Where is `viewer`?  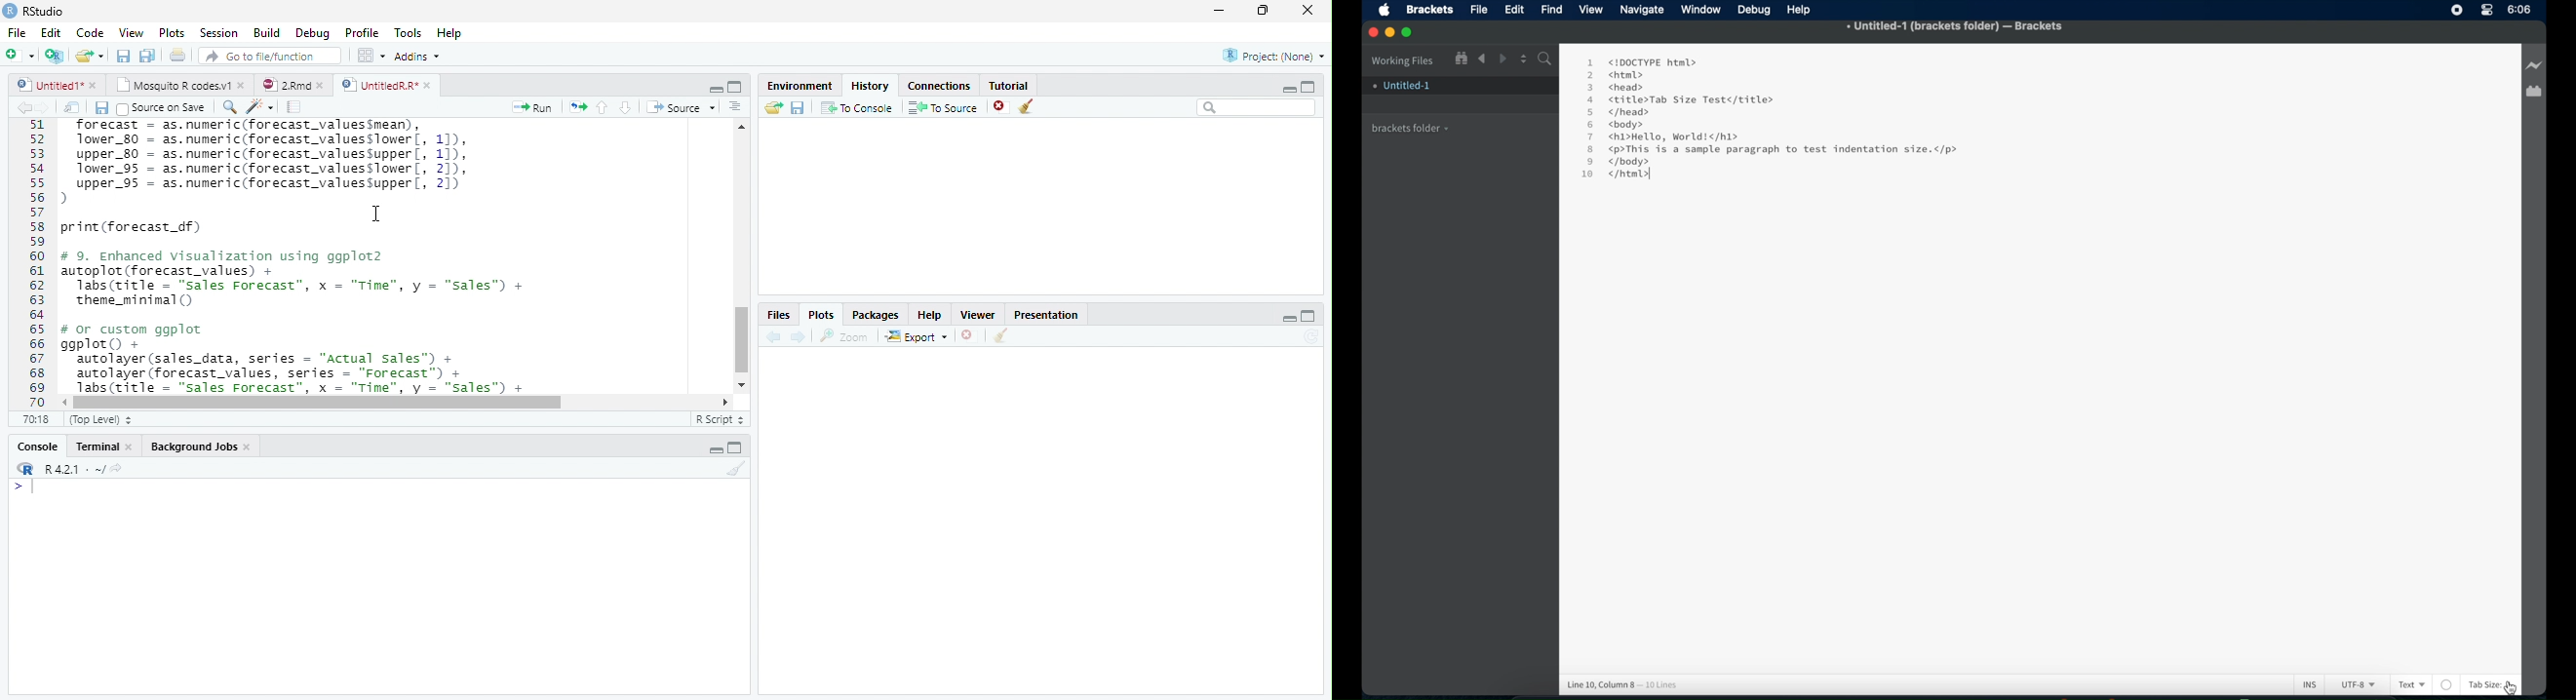
viewer is located at coordinates (978, 316).